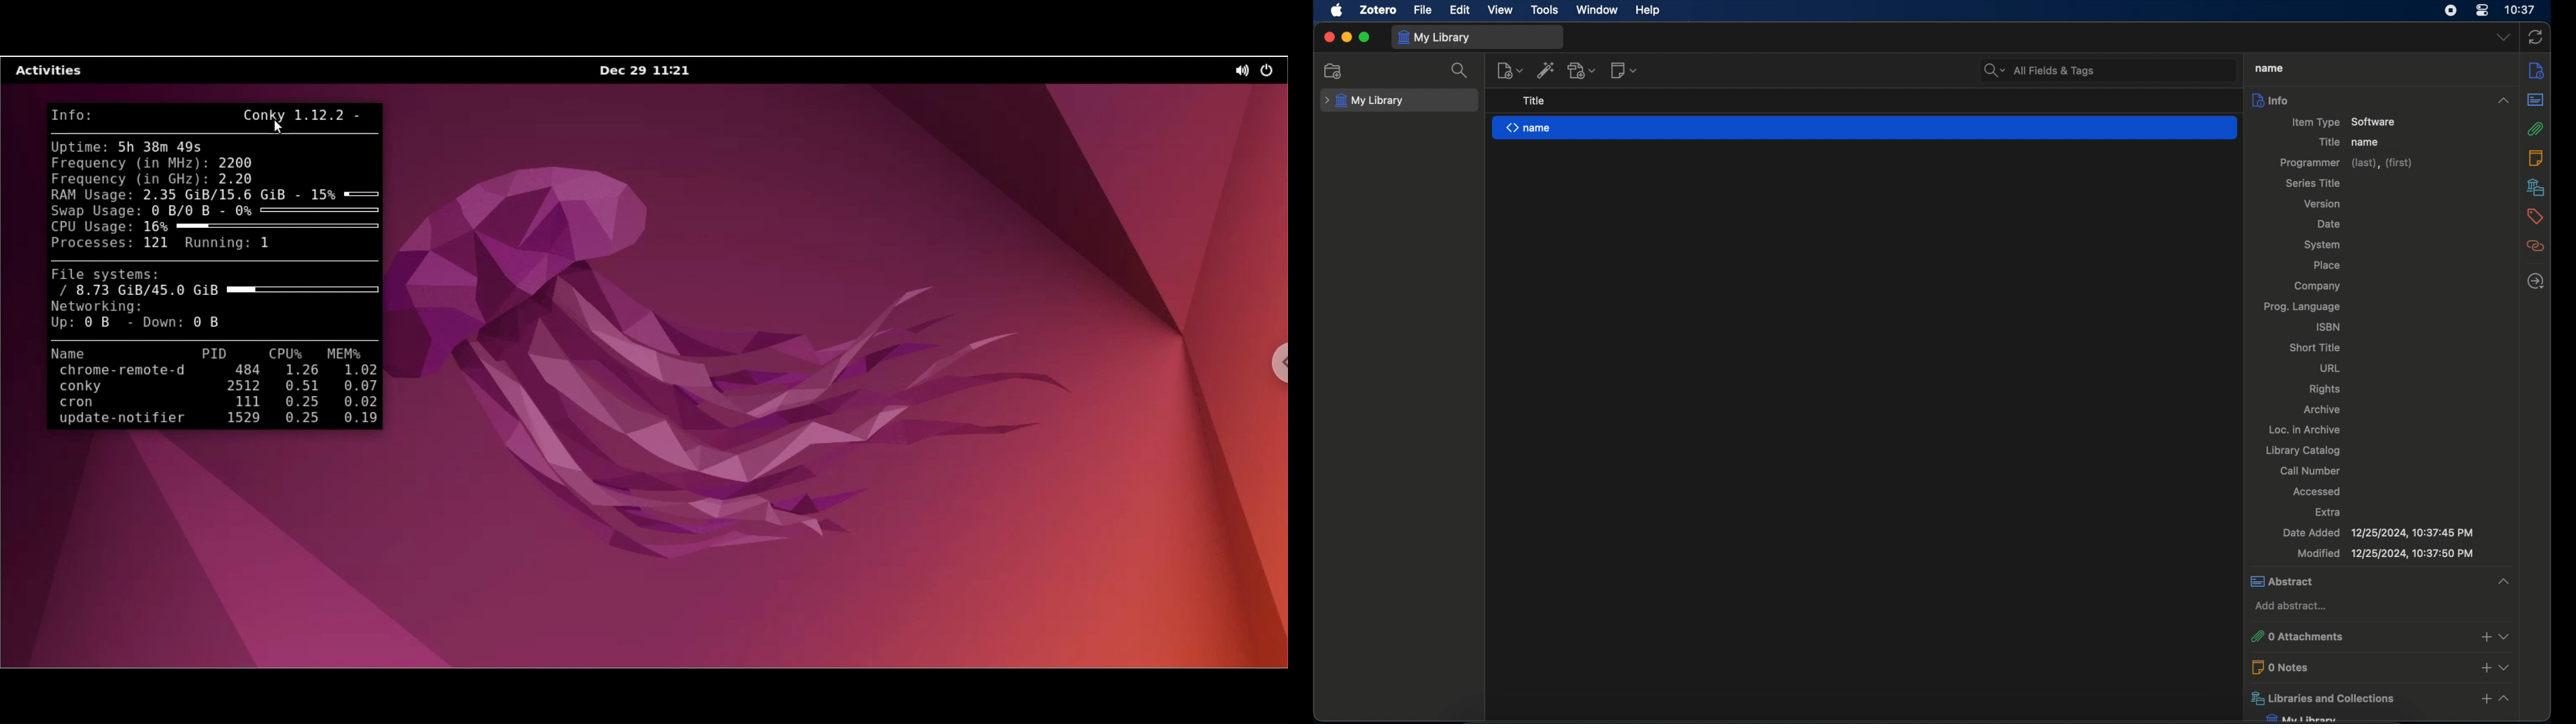 This screenshot has width=2576, height=728. Describe the element at coordinates (1625, 70) in the screenshot. I see `new note` at that location.